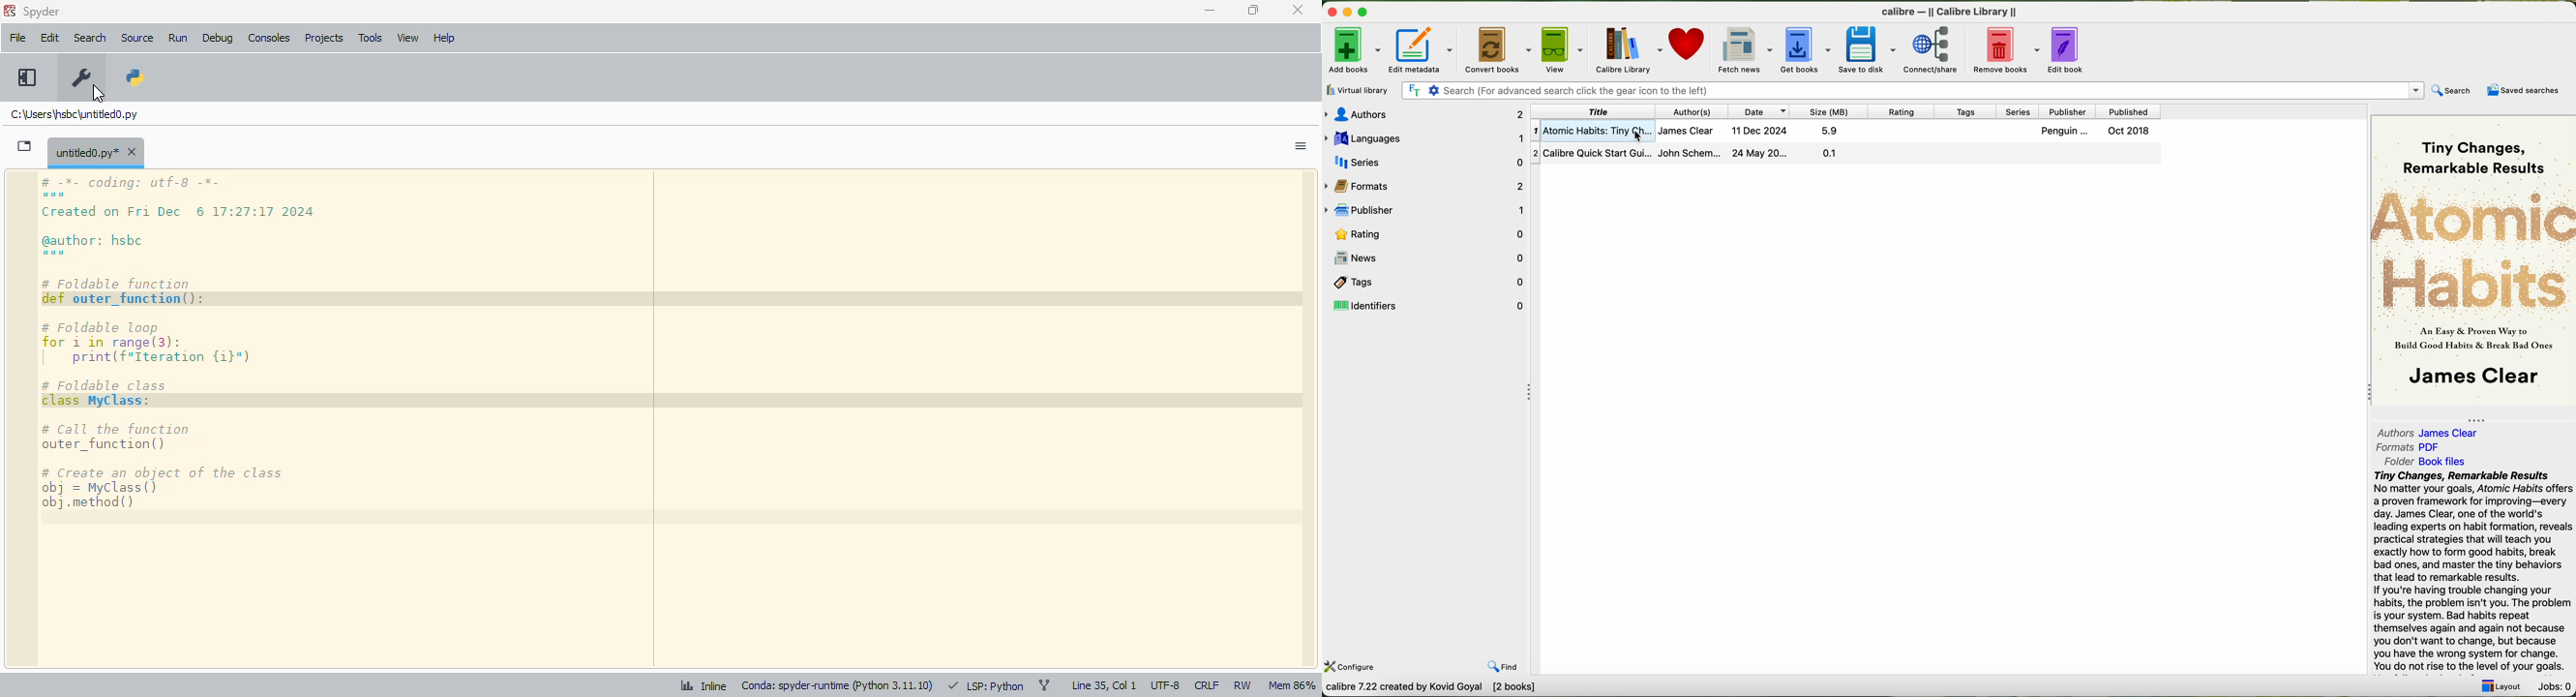  What do you see at coordinates (82, 77) in the screenshot?
I see `preferences` at bounding box center [82, 77].